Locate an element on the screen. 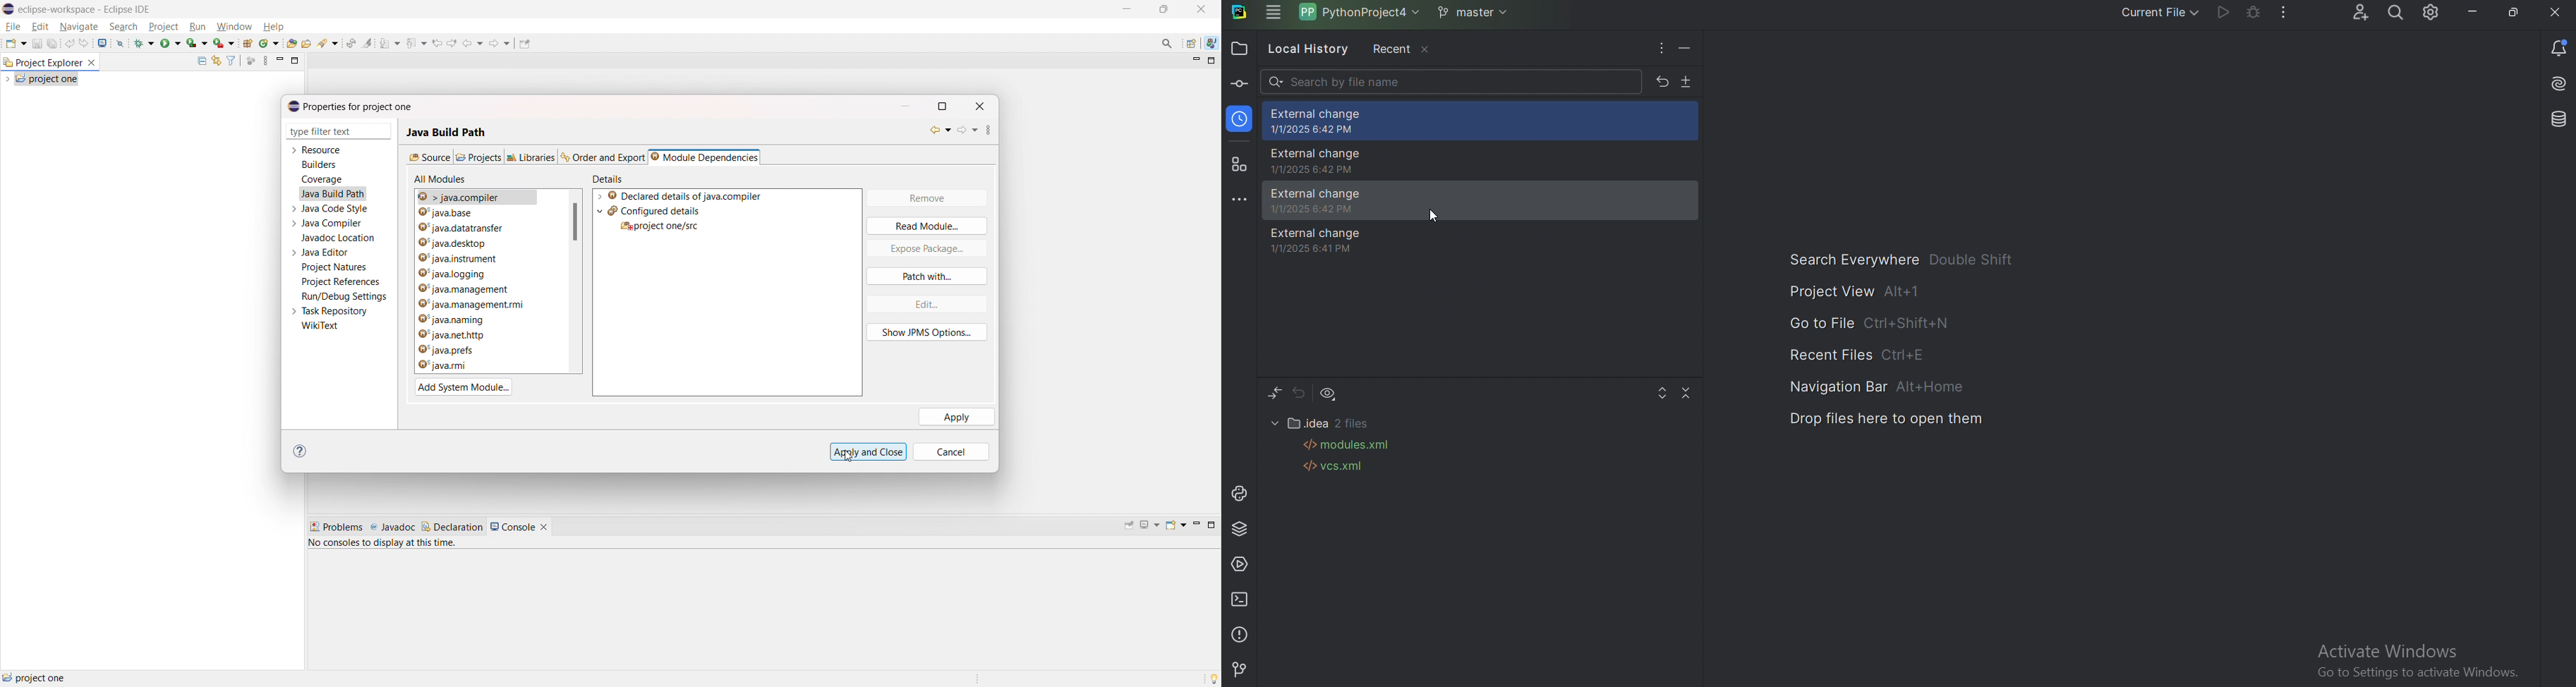  vcs.xml is located at coordinates (1332, 468).